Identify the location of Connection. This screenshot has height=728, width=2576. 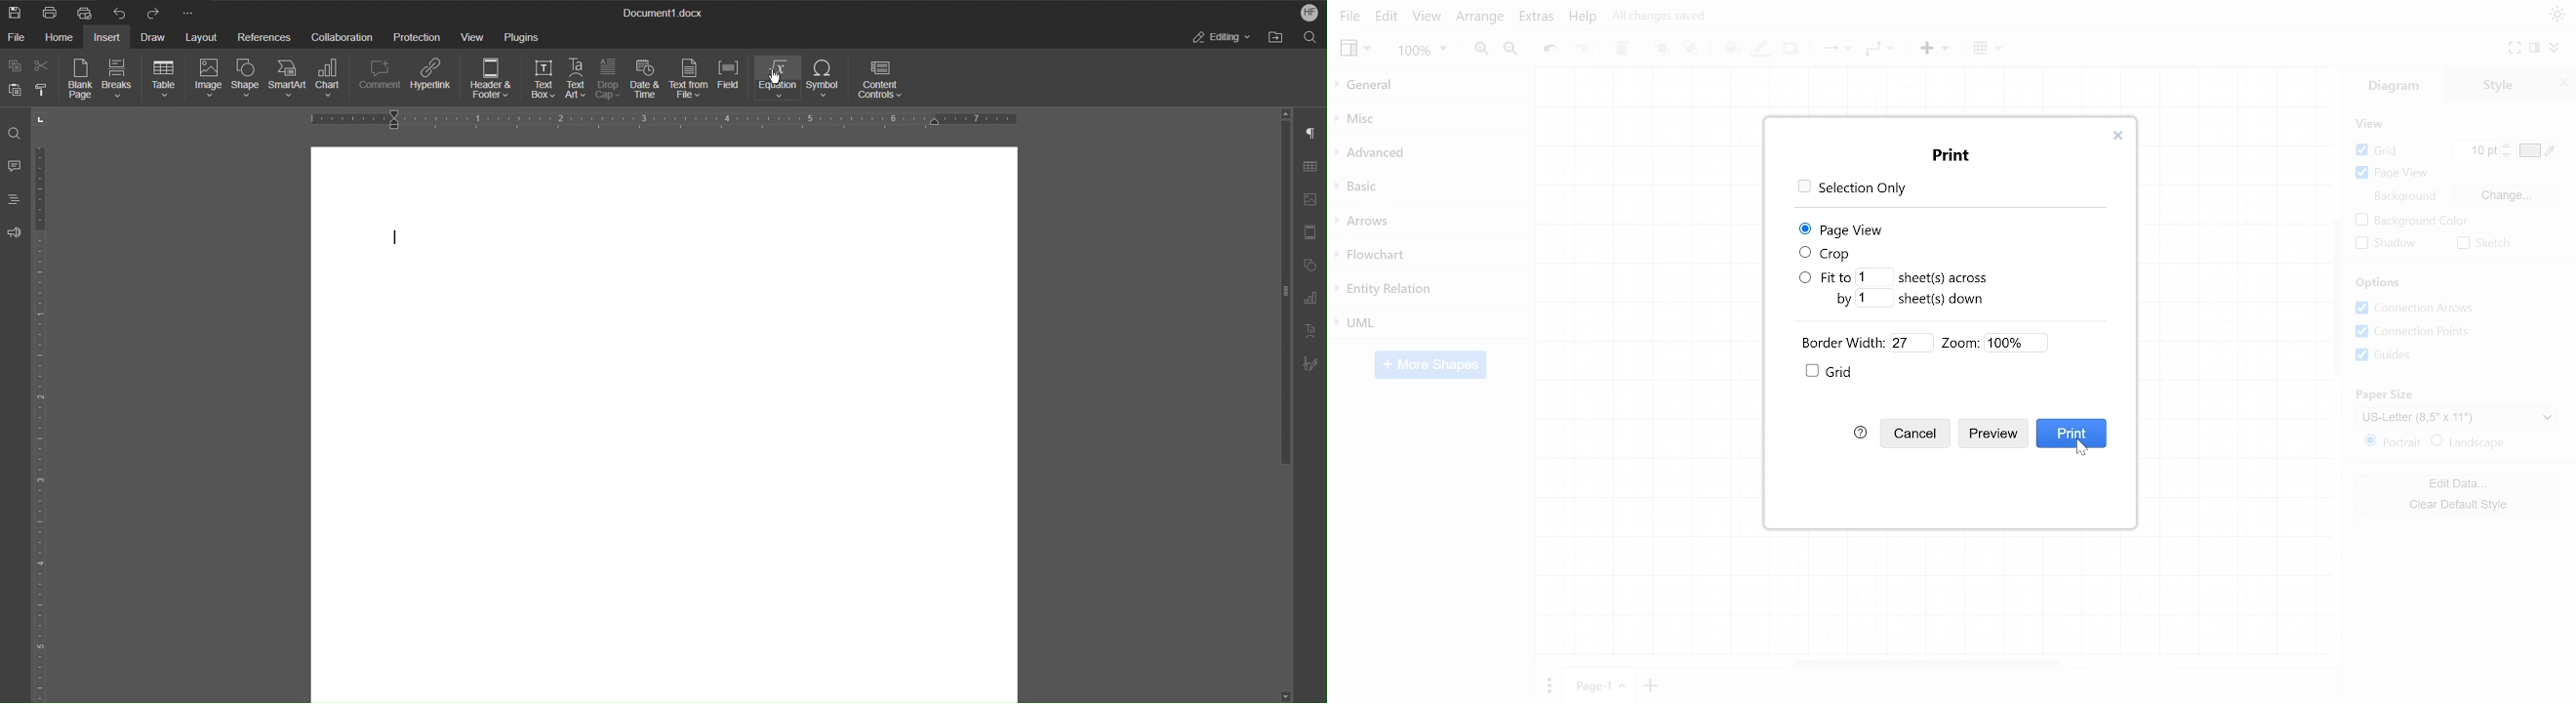
(1836, 49).